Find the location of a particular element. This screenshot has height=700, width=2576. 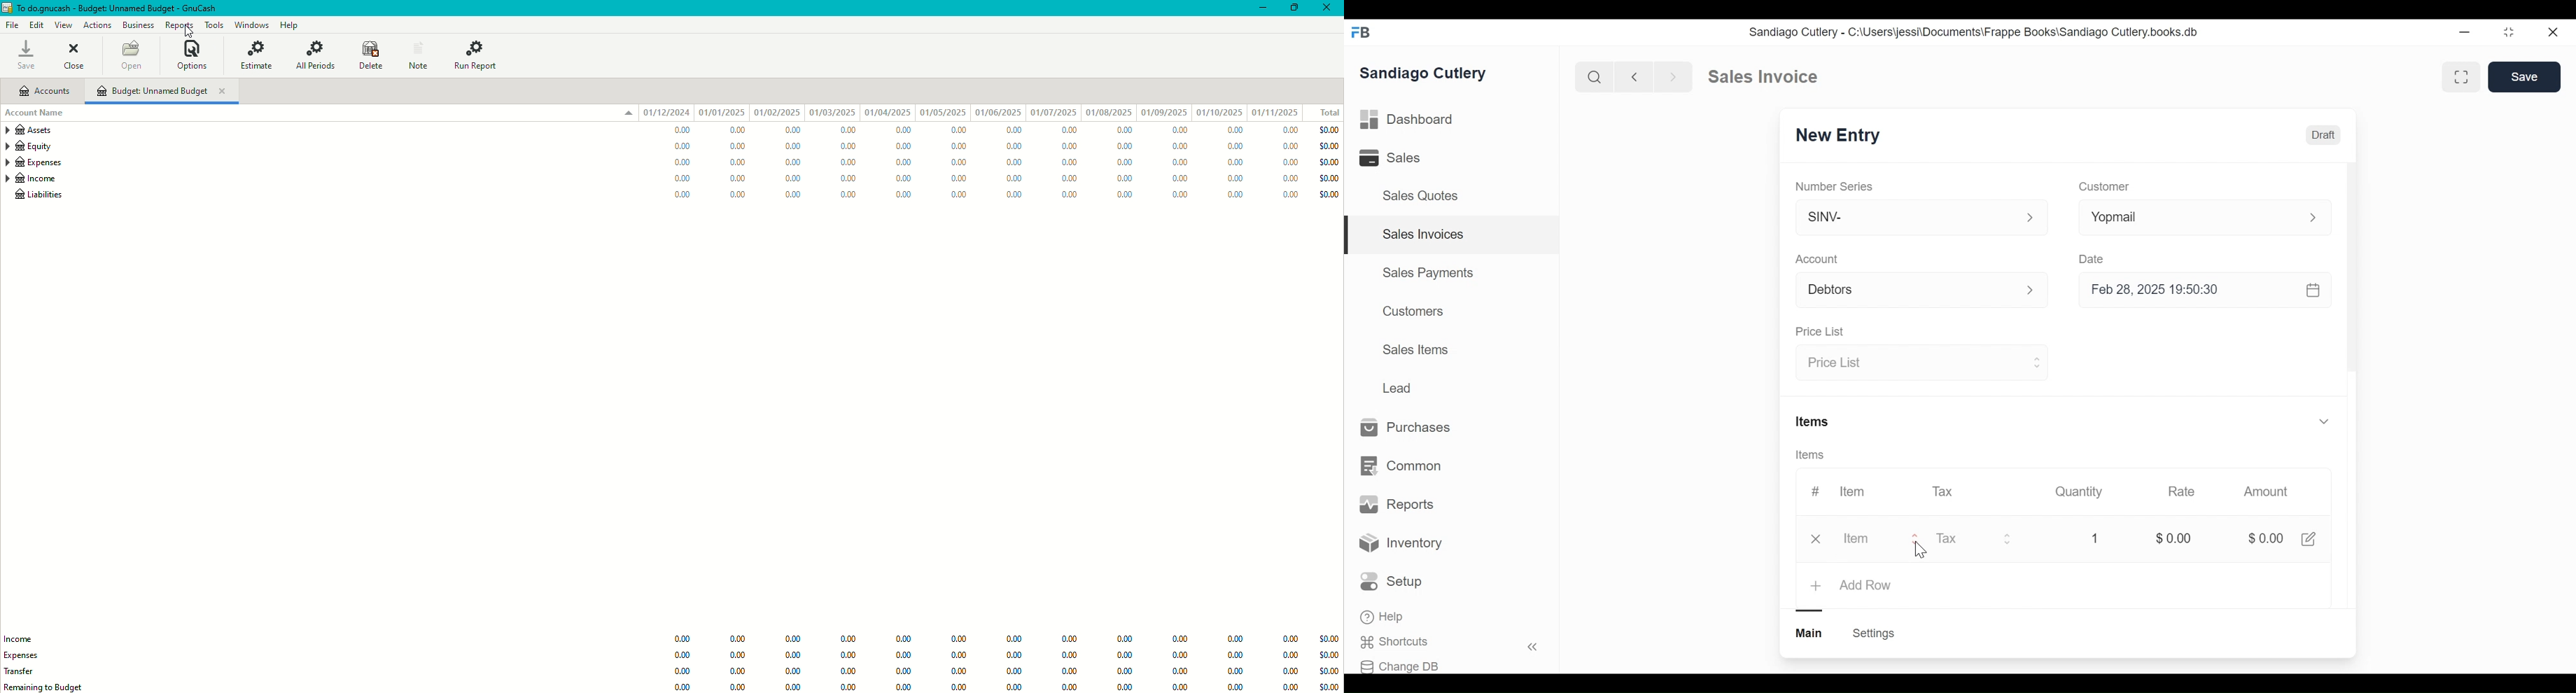

 is located at coordinates (956, 641).